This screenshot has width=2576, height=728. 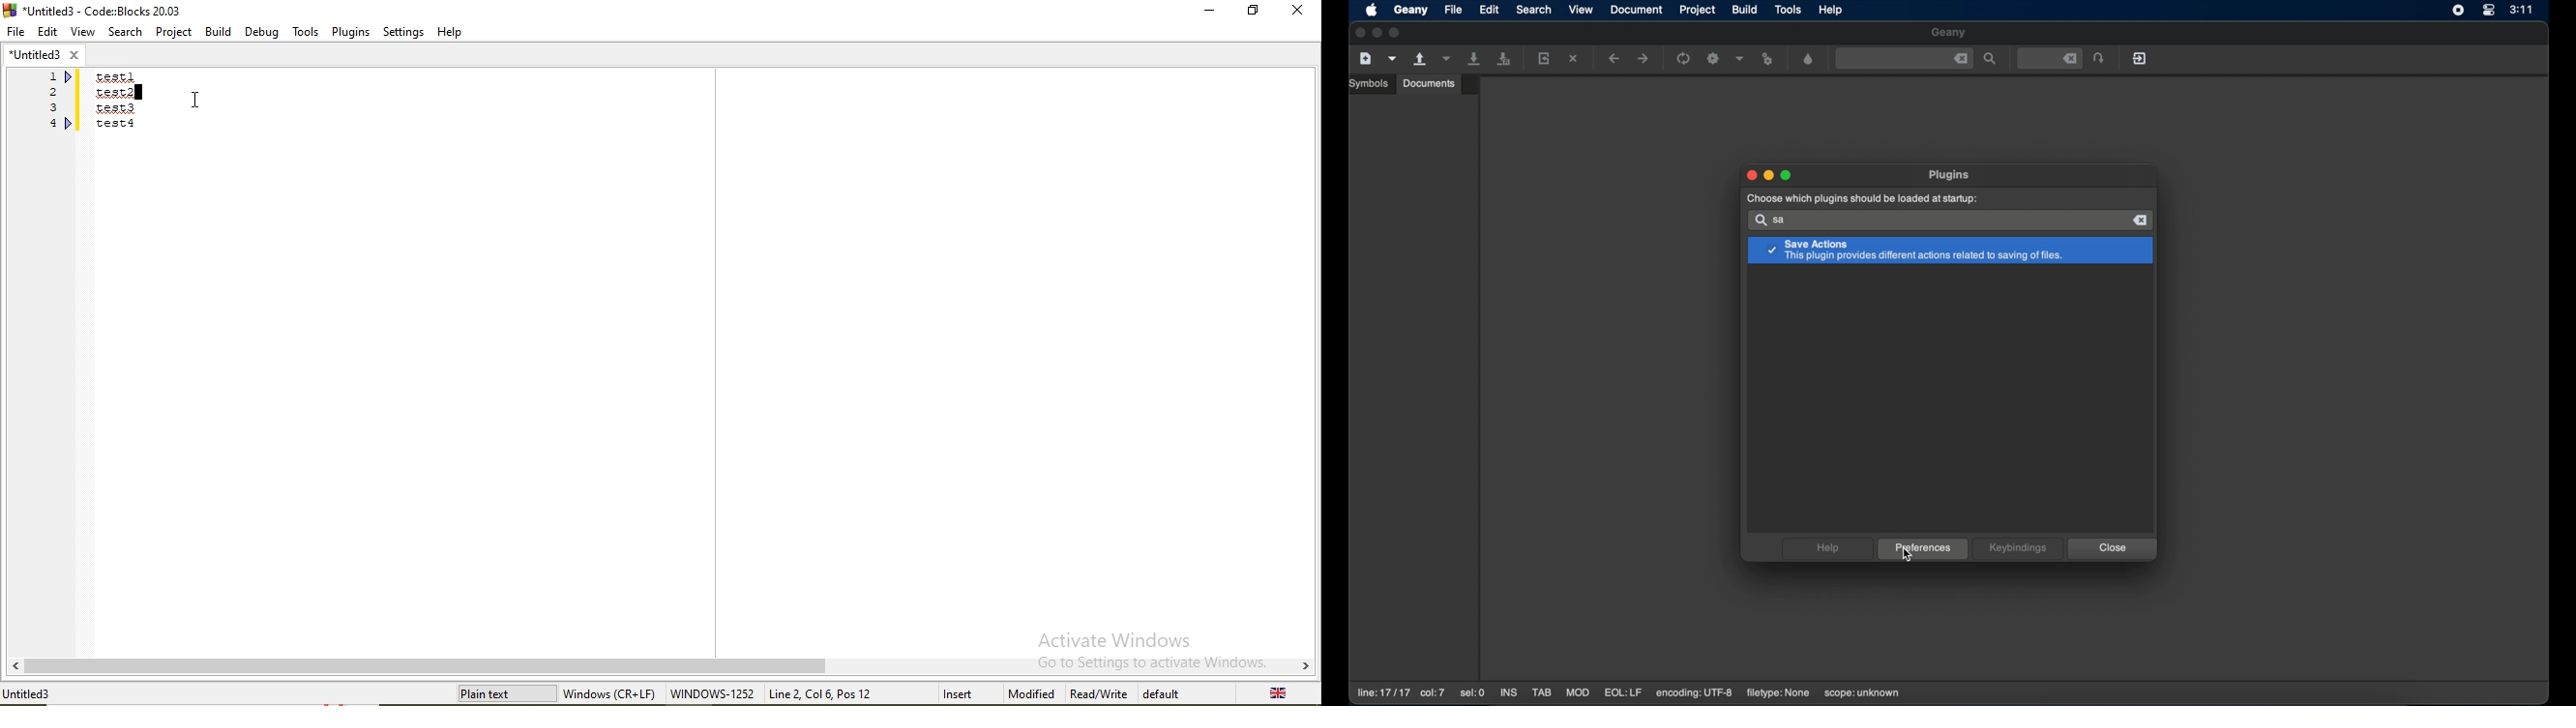 What do you see at coordinates (1252, 10) in the screenshot?
I see `Restore` at bounding box center [1252, 10].